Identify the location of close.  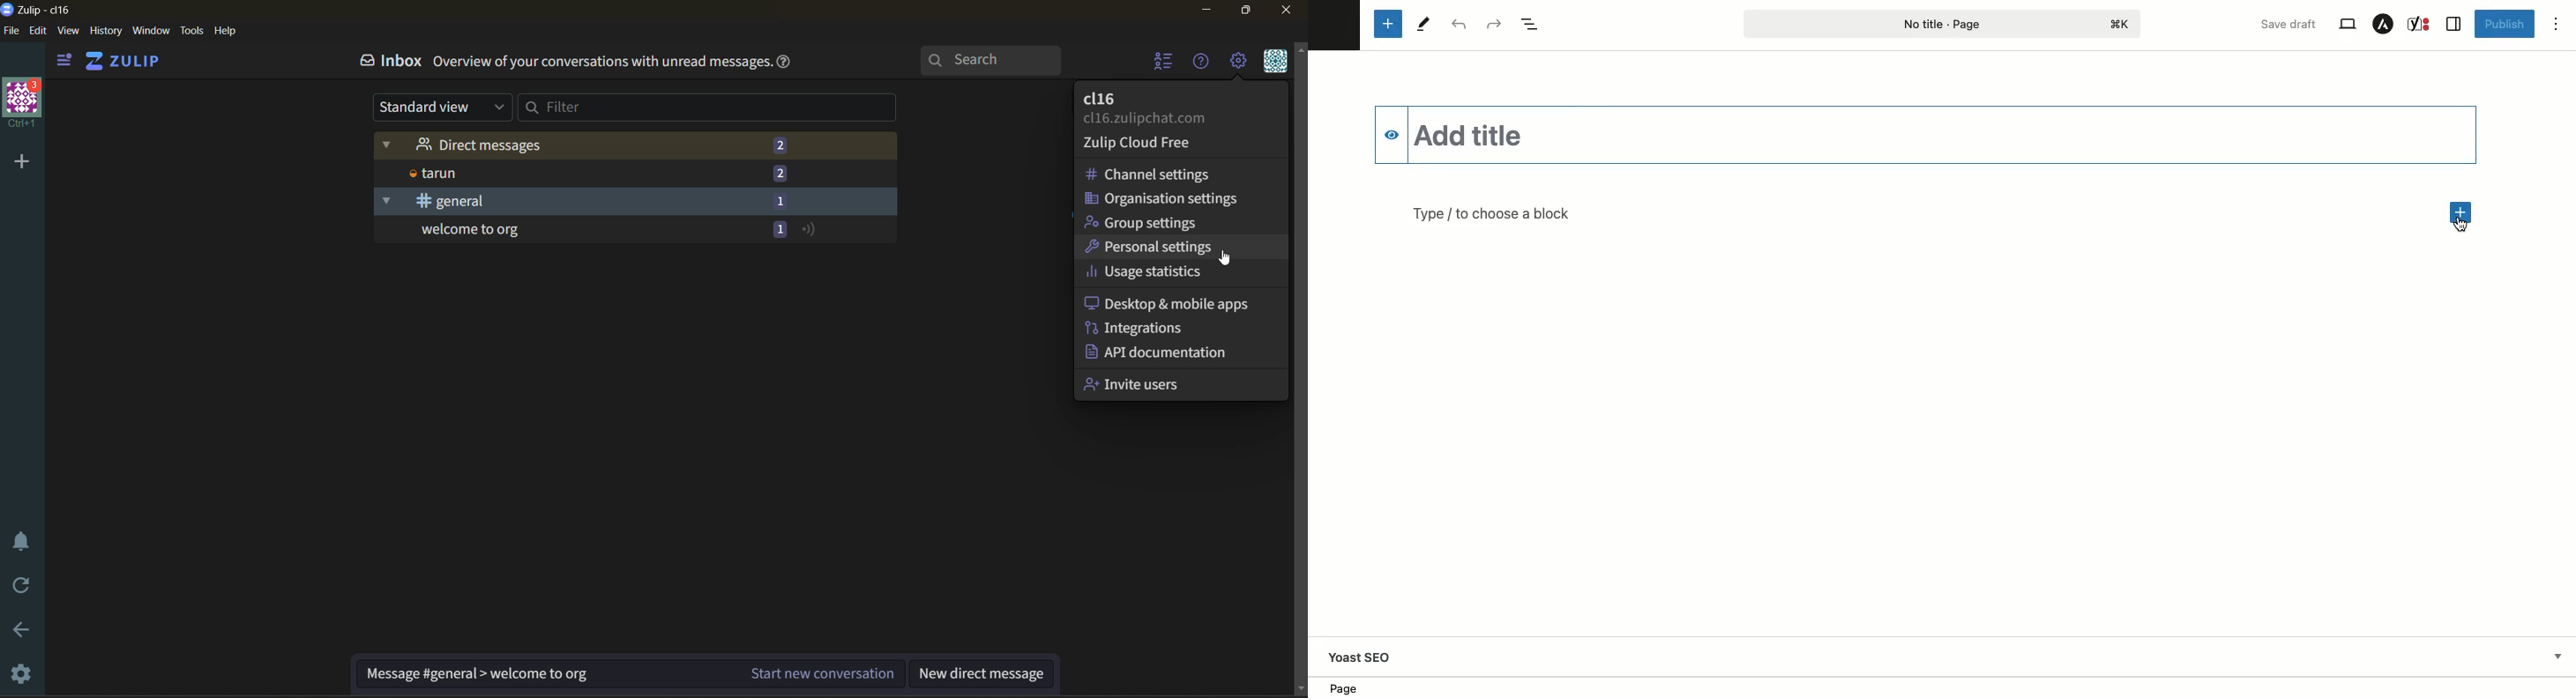
(1288, 10).